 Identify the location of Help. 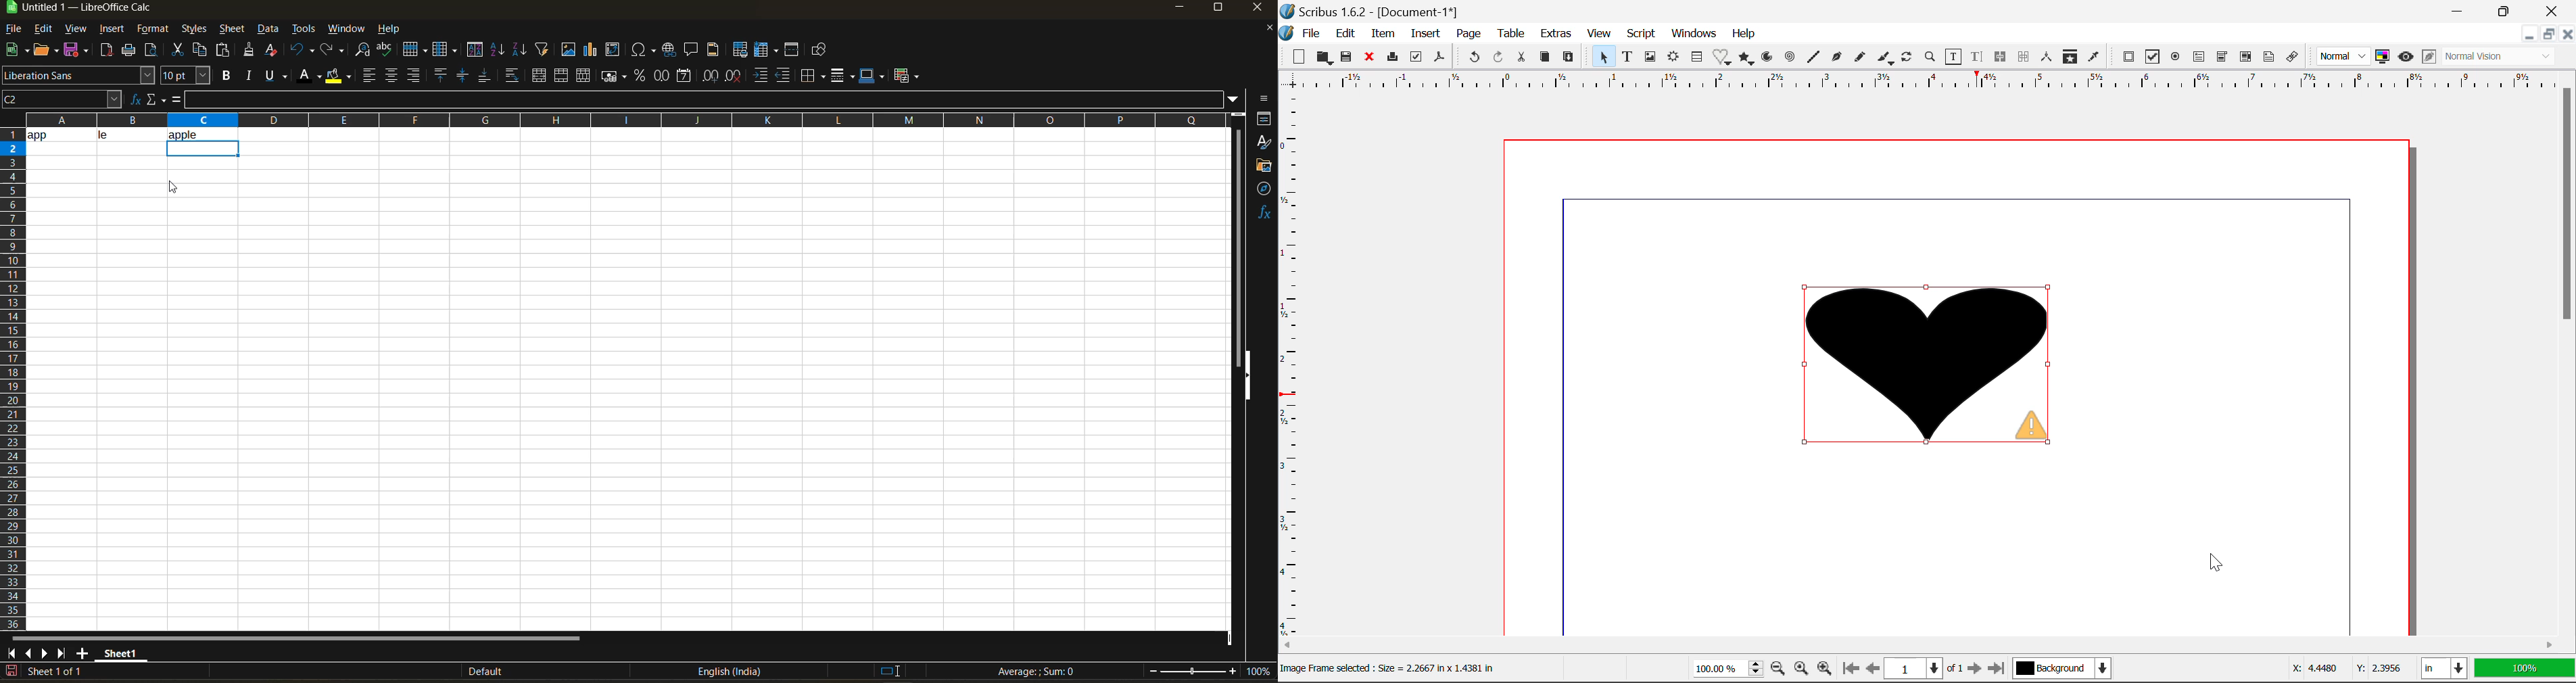
(1744, 34).